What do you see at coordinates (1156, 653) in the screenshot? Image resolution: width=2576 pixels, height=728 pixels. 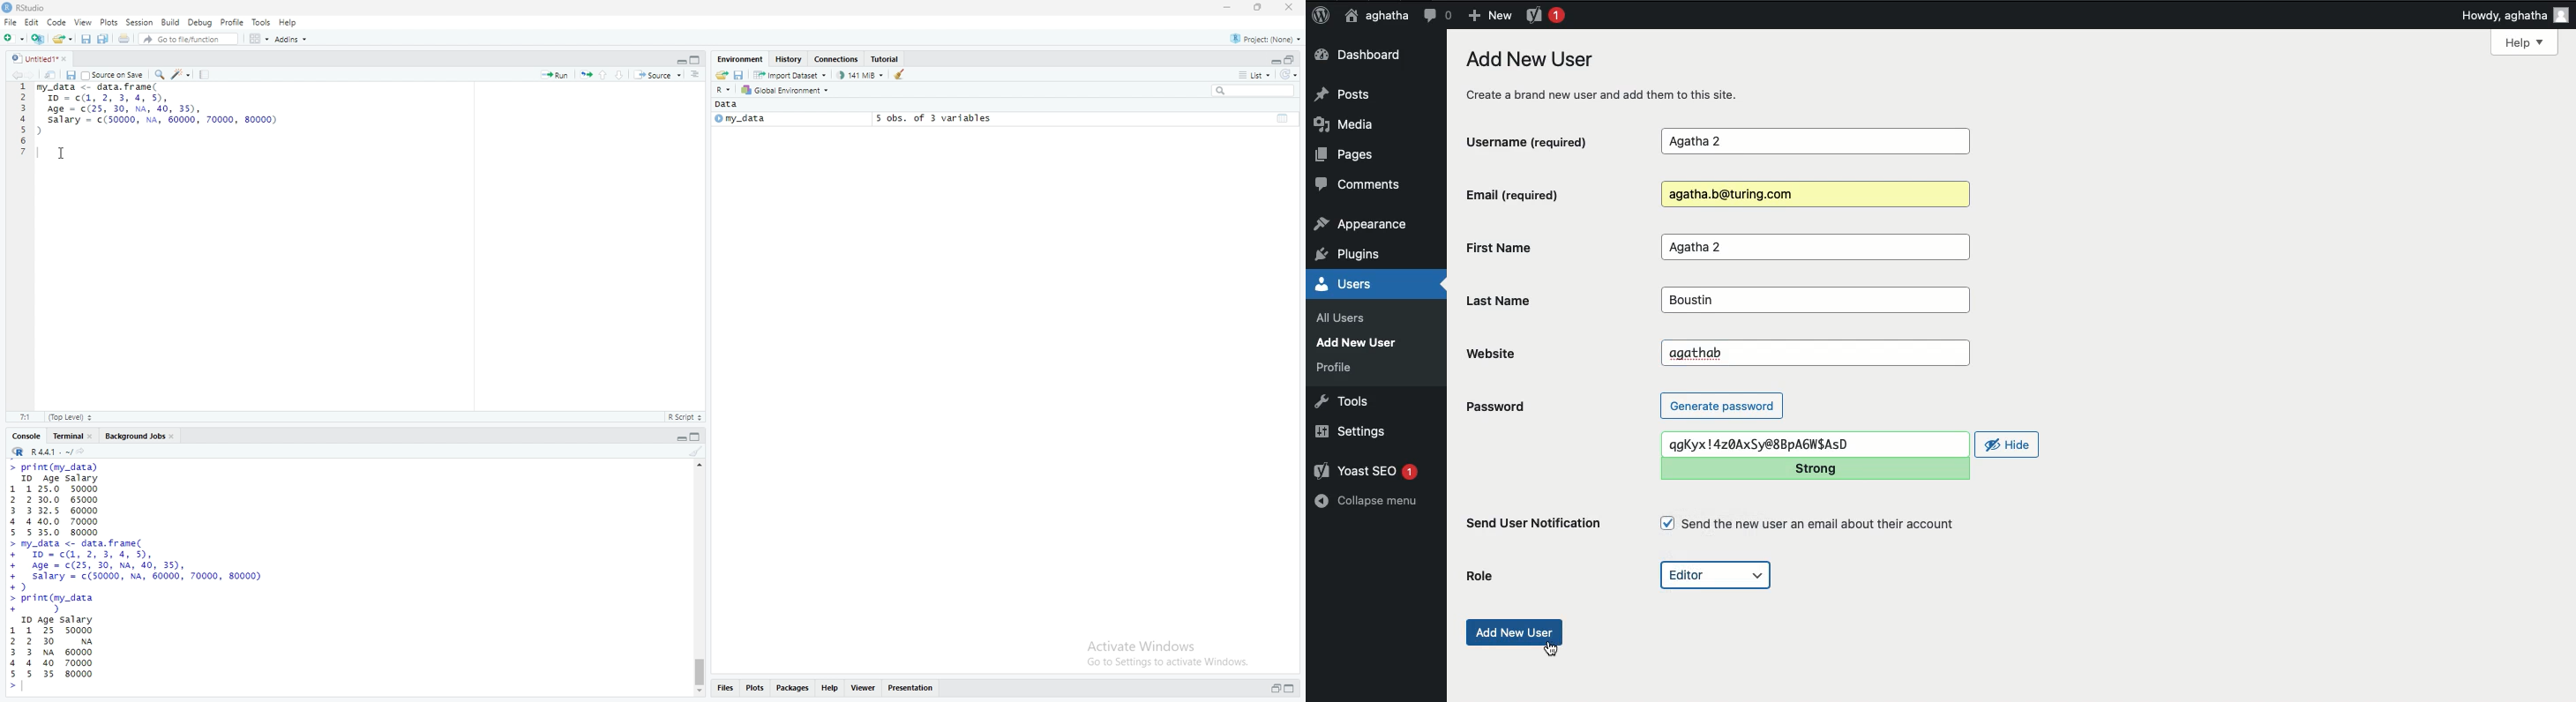 I see `Activate windows Go to Settings to activate windows` at bounding box center [1156, 653].